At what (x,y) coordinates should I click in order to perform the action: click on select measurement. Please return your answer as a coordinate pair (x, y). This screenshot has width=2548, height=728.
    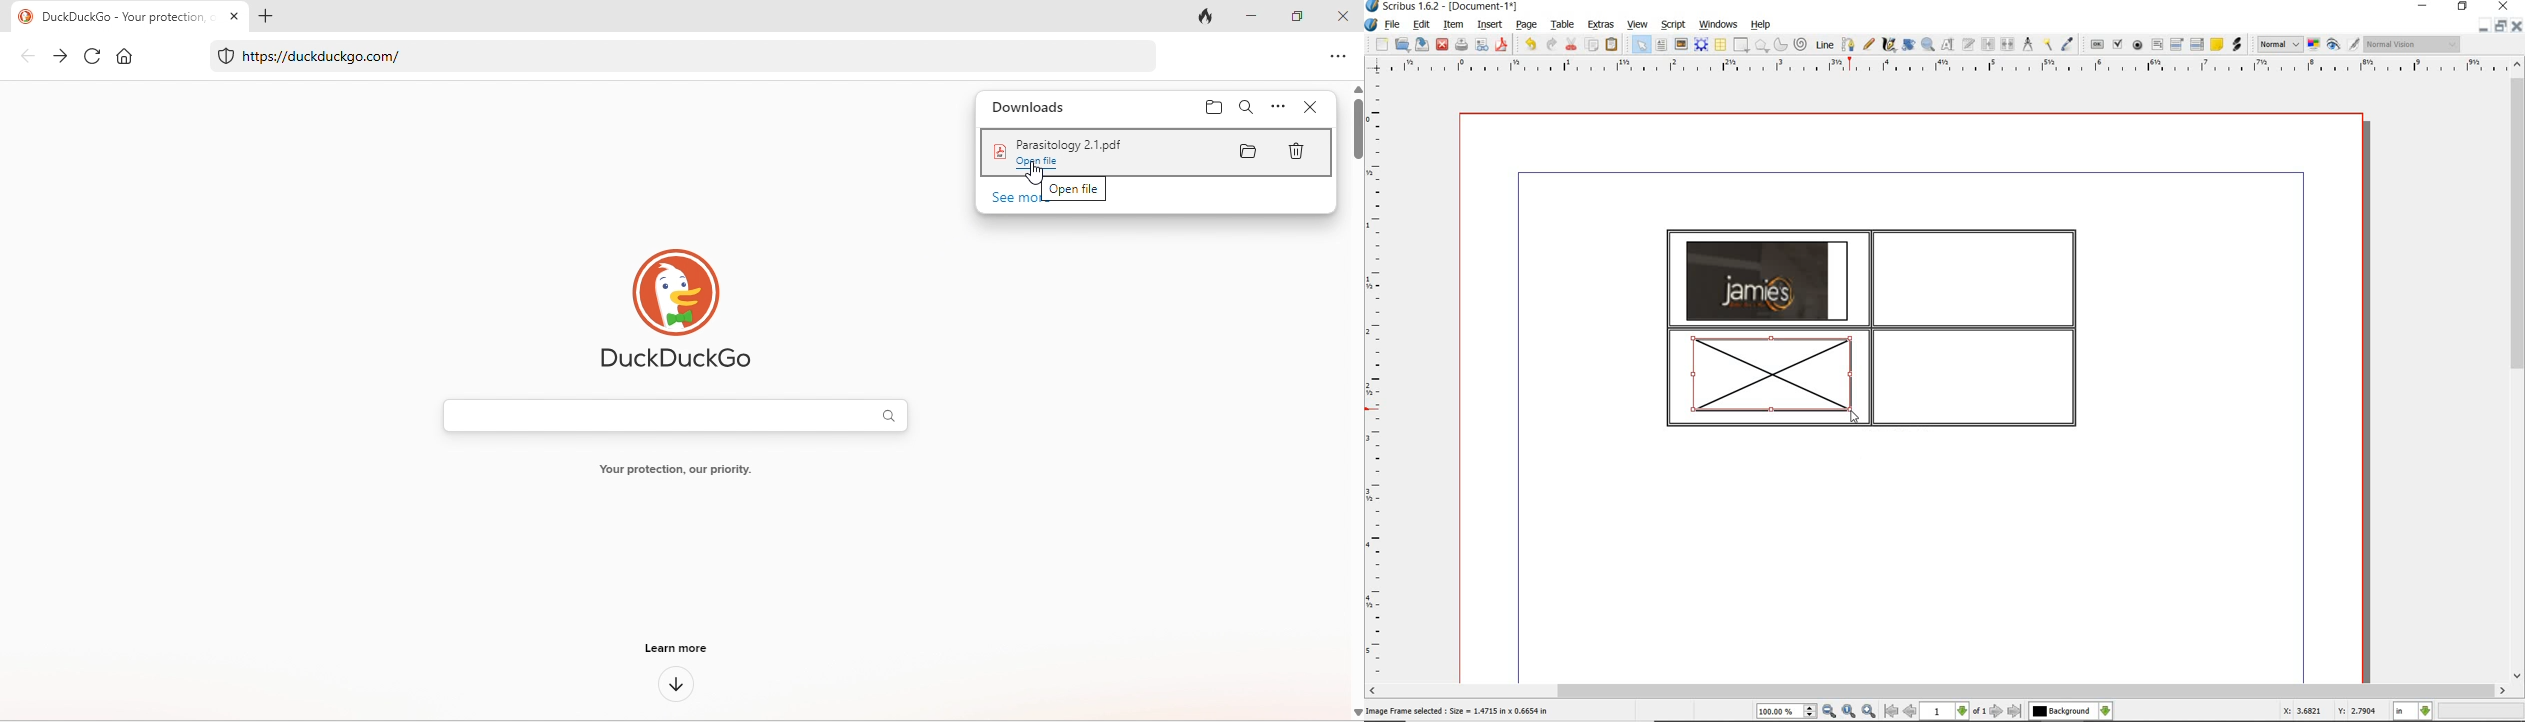
    Looking at the image, I should click on (2414, 711).